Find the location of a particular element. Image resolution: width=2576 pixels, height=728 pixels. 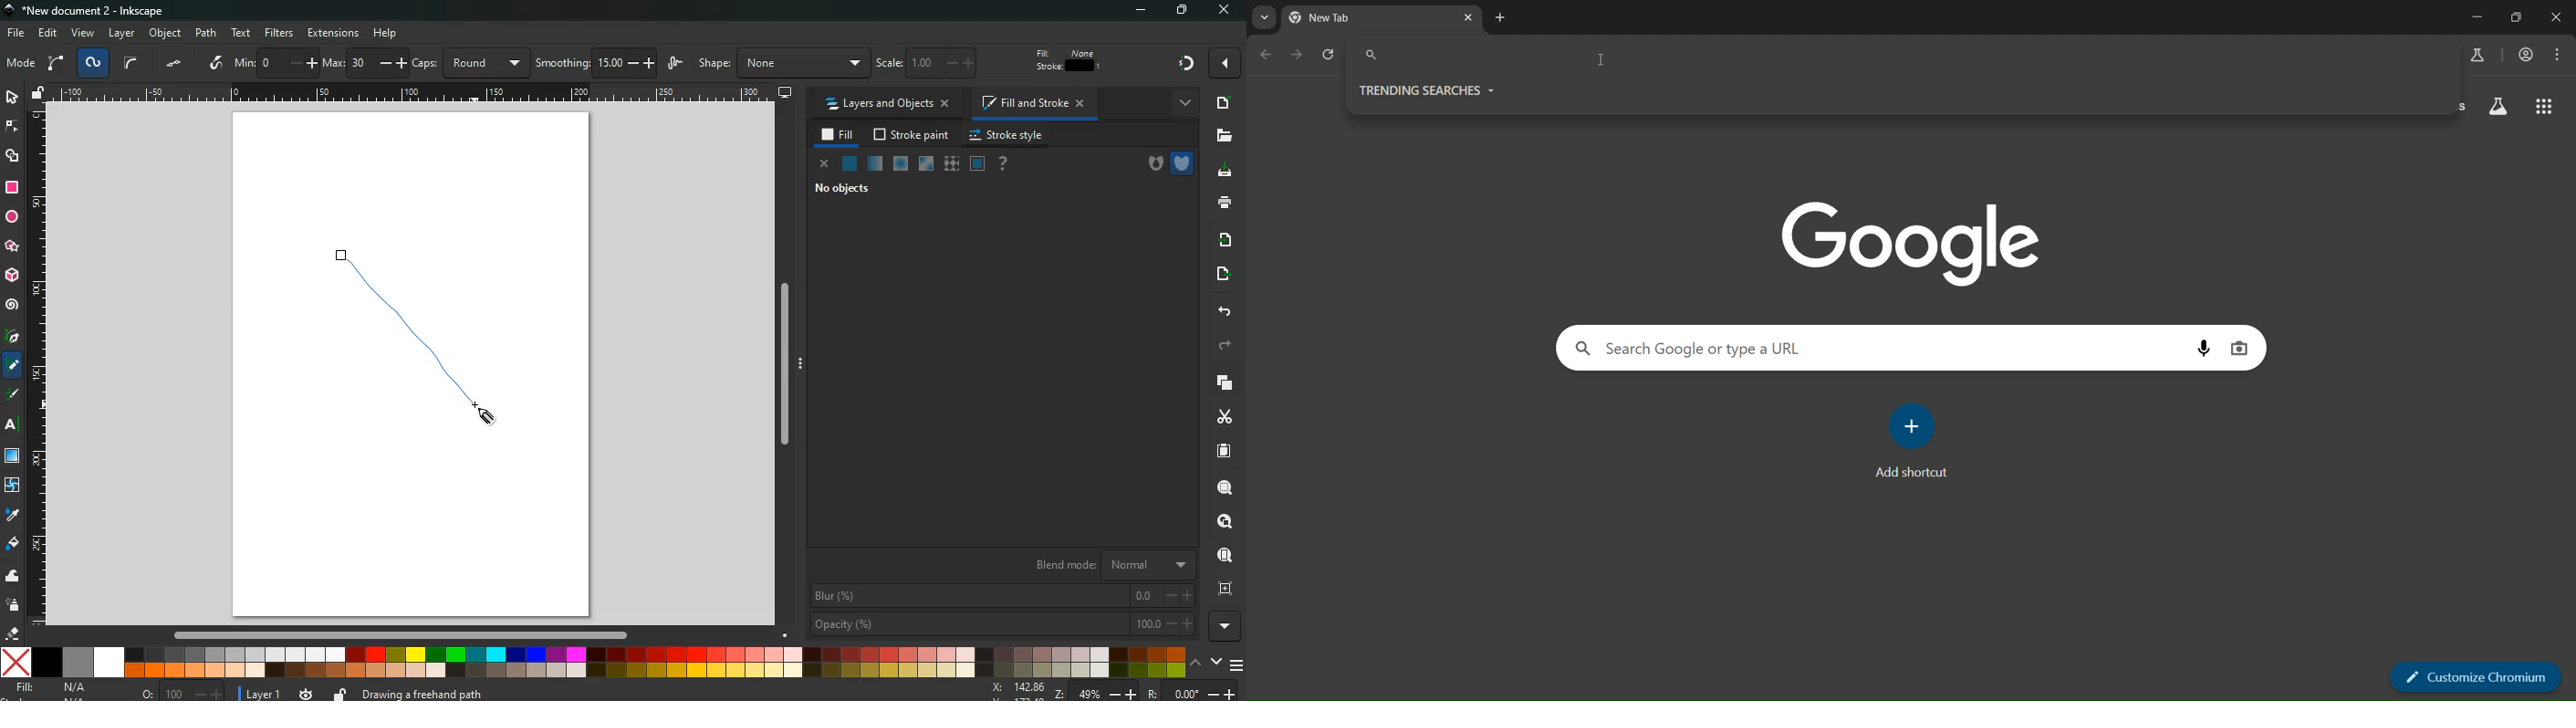

3d tool box is located at coordinates (11, 274).